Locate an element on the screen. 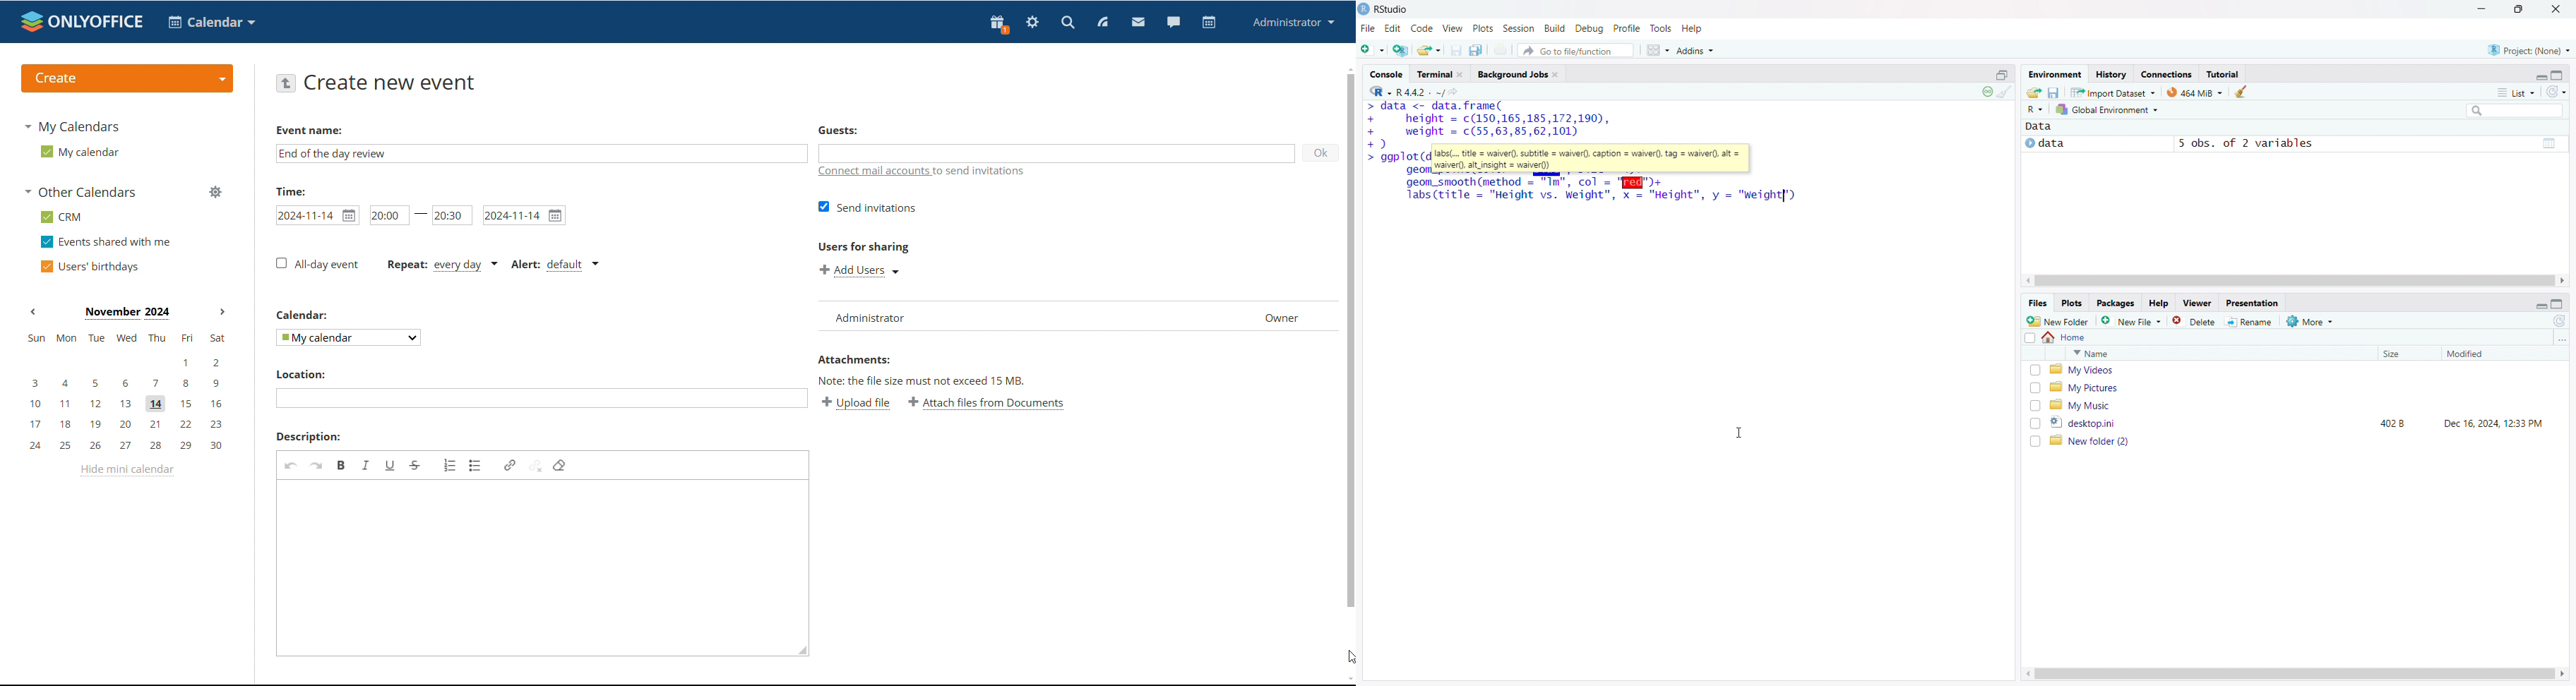  scrollbar is located at coordinates (2294, 281).